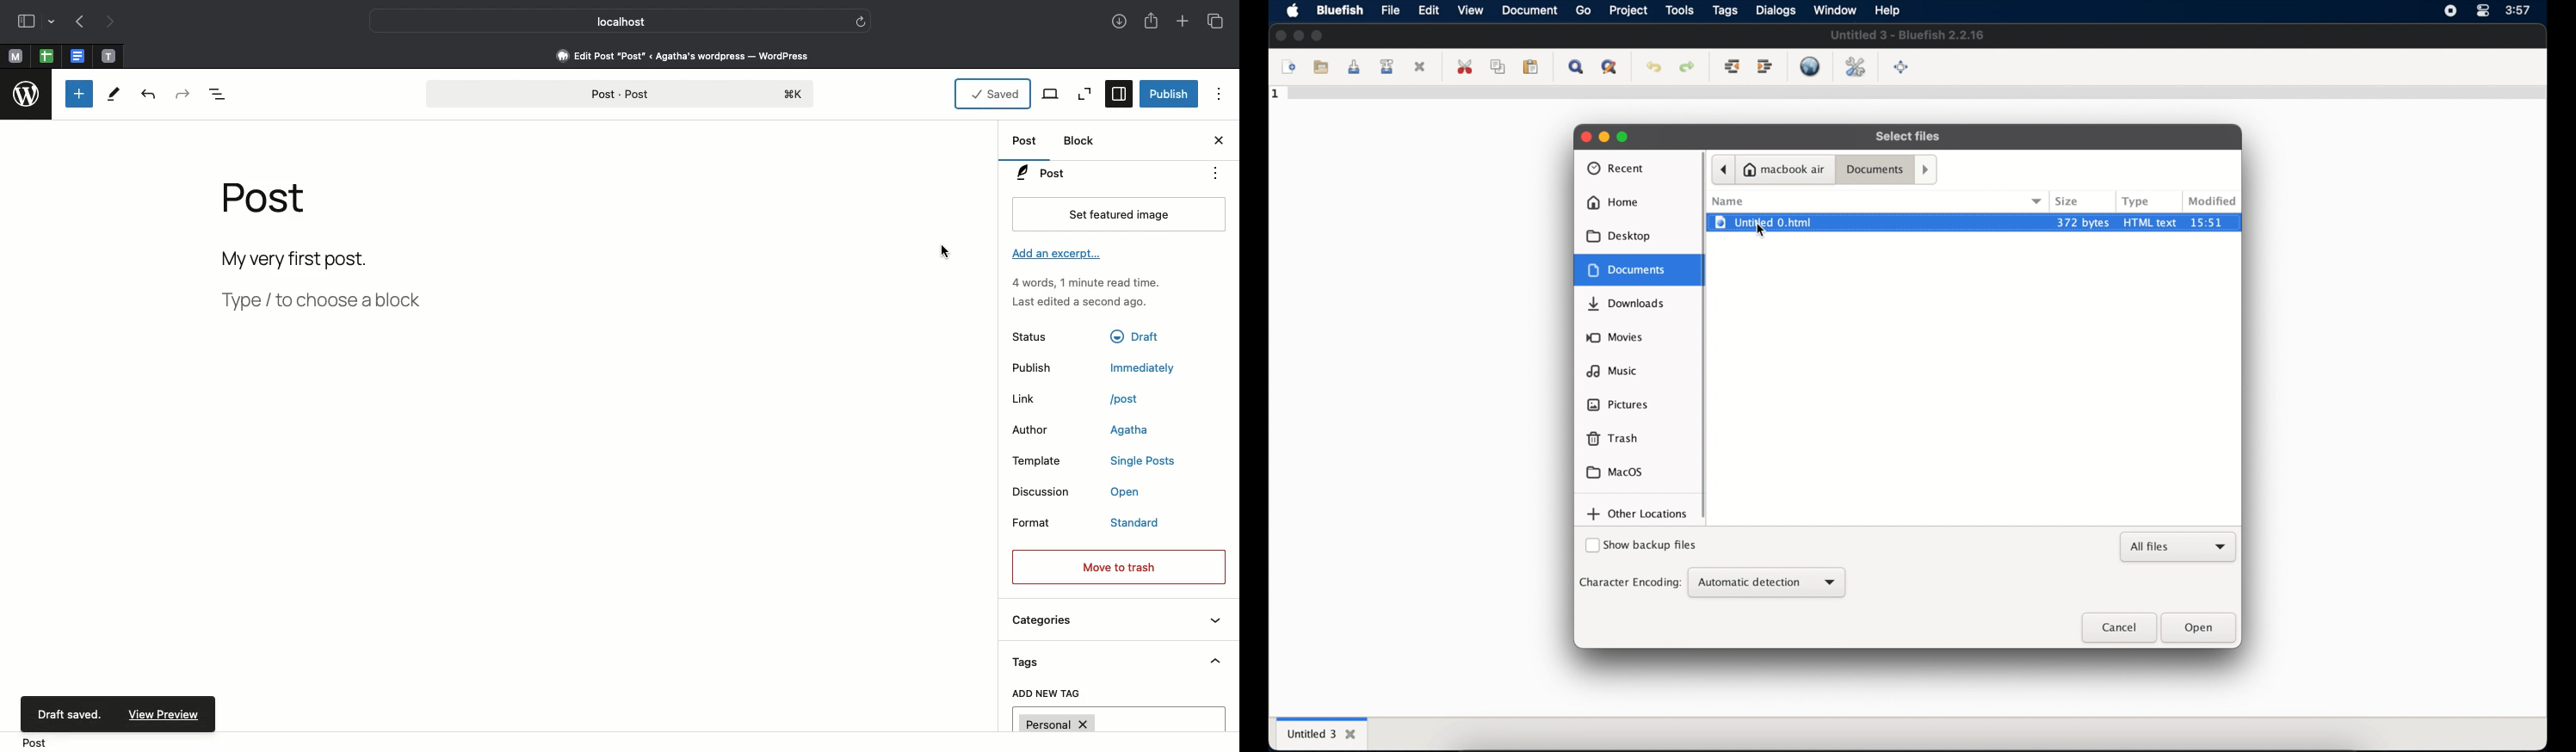 Image resolution: width=2576 pixels, height=756 pixels. Describe the element at coordinates (1654, 68) in the screenshot. I see `undo ` at that location.